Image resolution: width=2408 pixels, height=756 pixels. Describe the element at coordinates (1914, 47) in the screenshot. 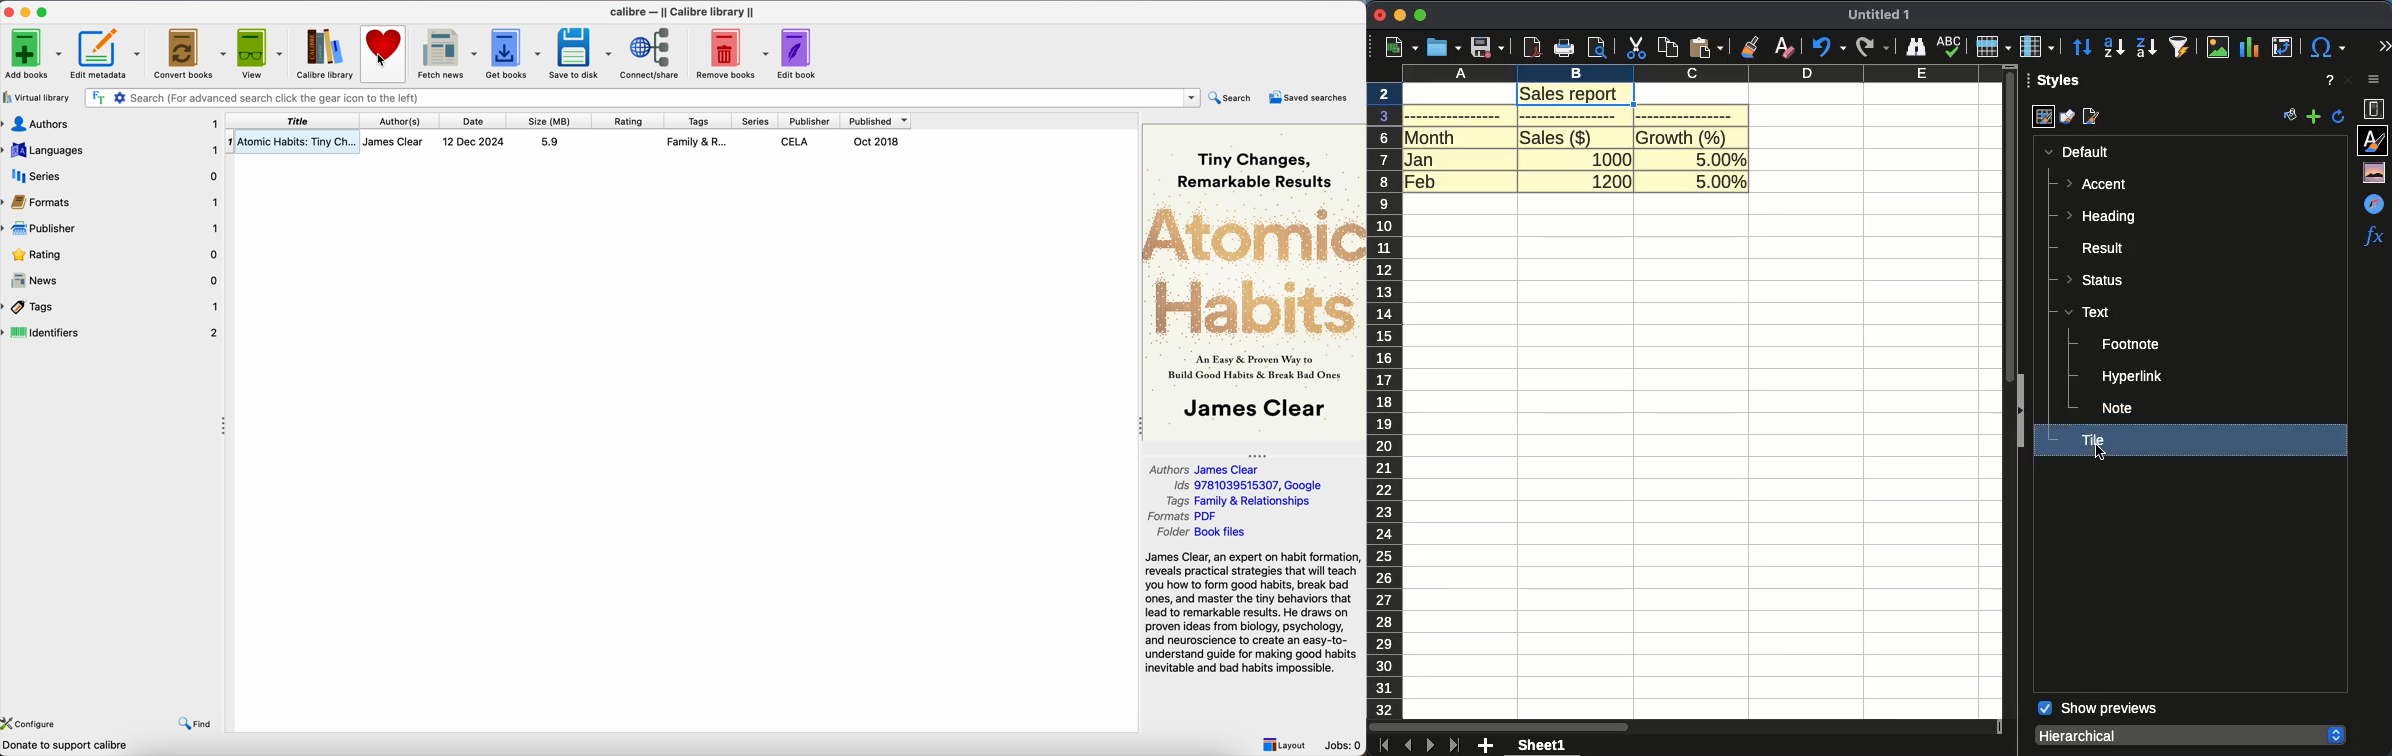

I see `finder` at that location.